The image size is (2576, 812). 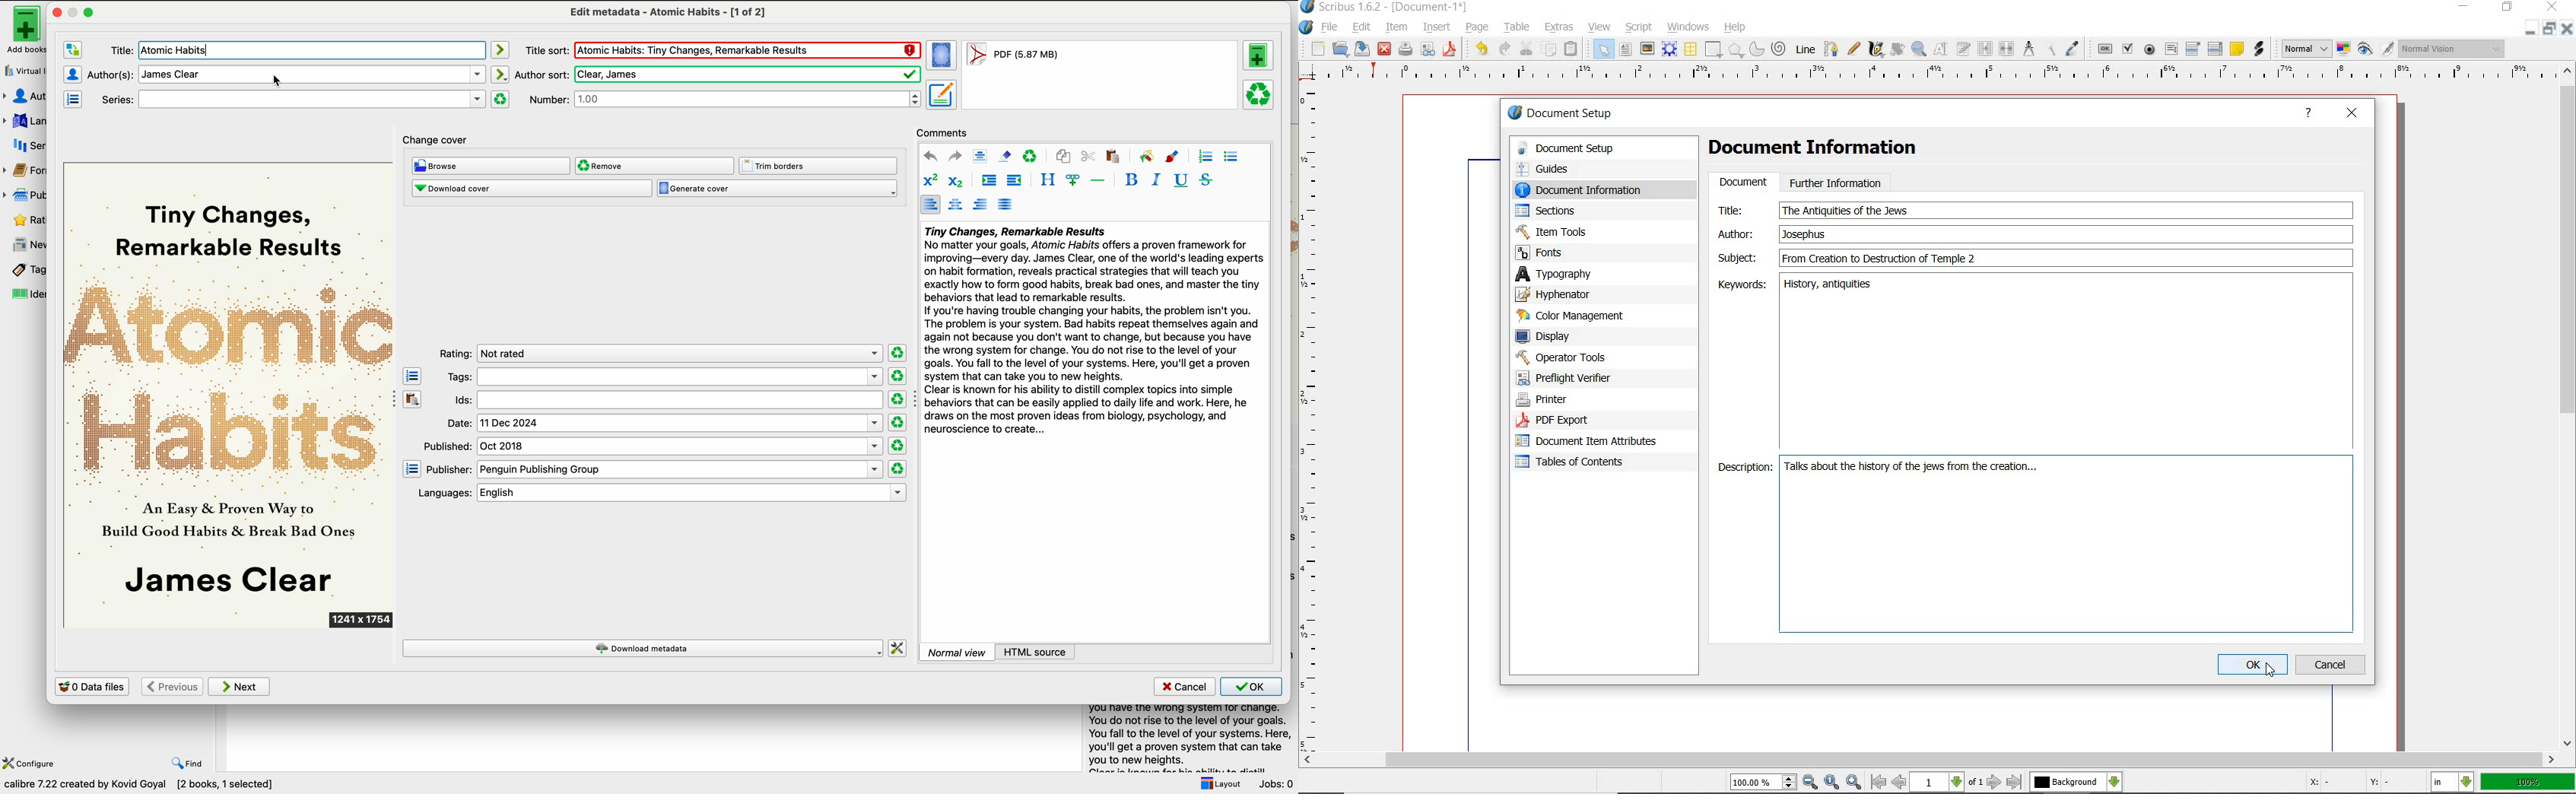 What do you see at coordinates (2333, 664) in the screenshot?
I see `cancel` at bounding box center [2333, 664].